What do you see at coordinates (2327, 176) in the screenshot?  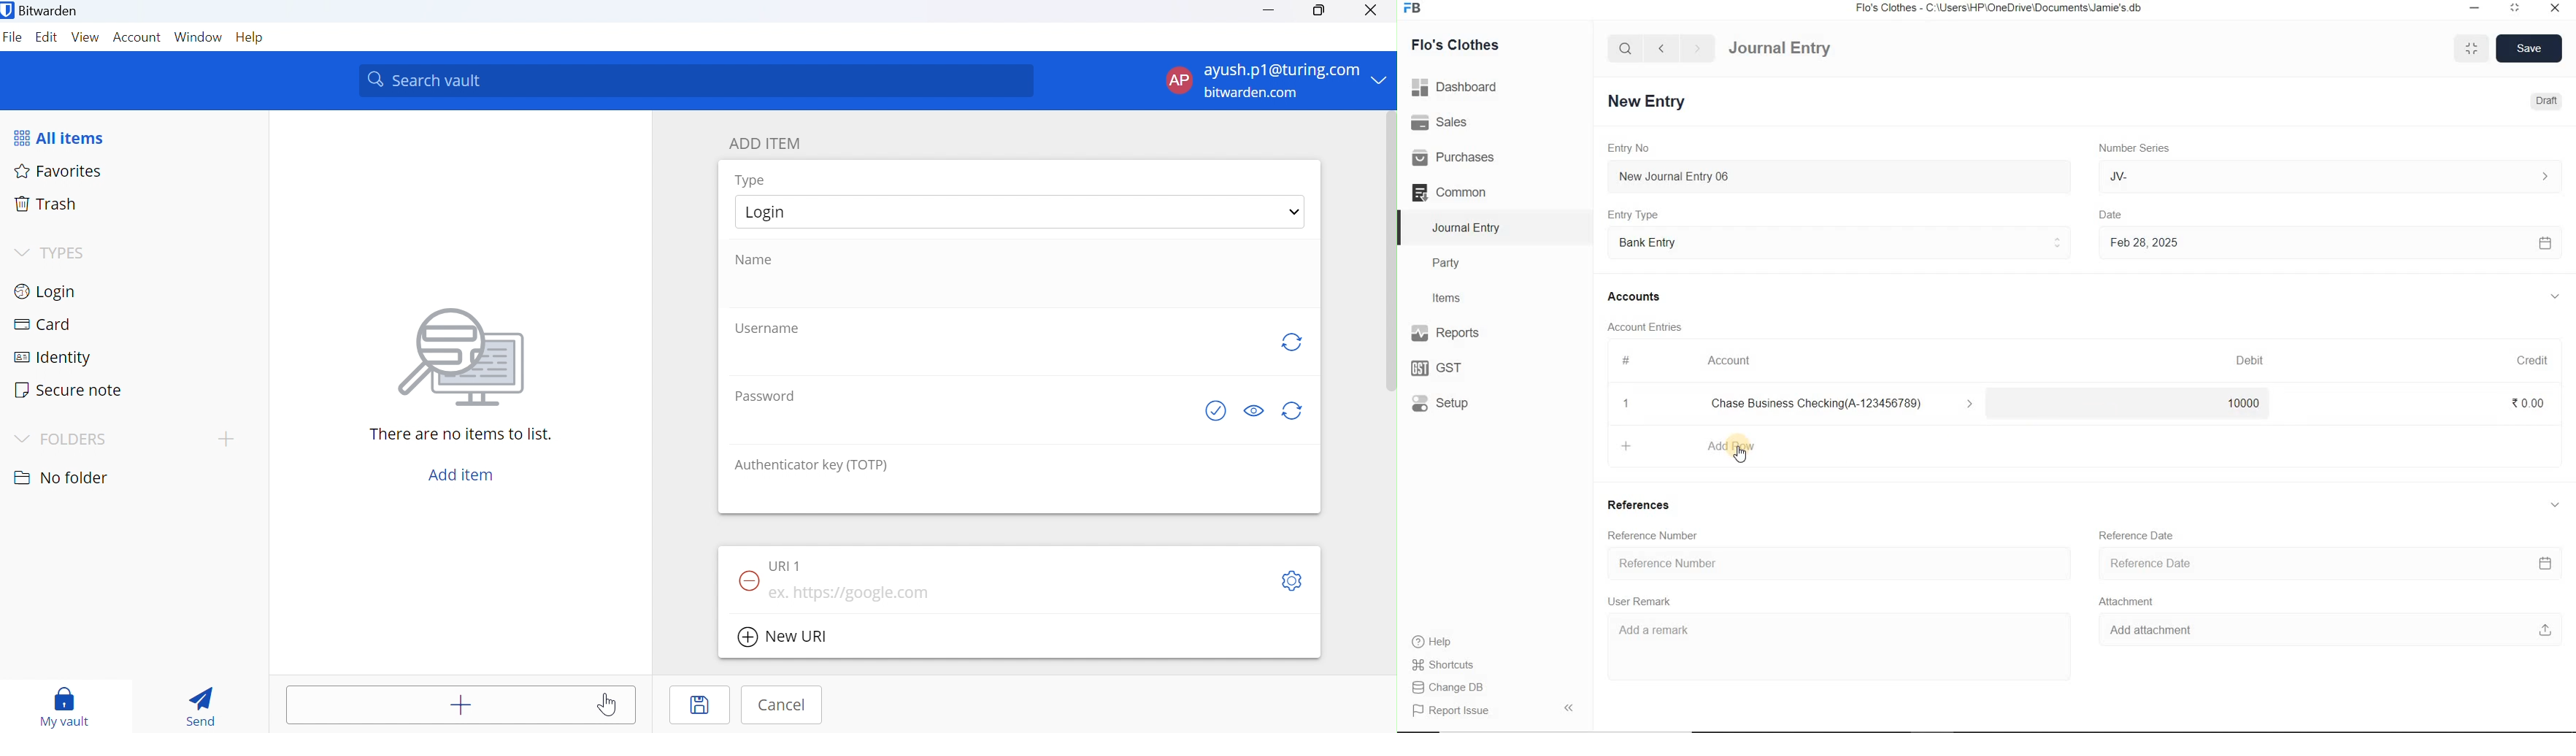 I see `JV` at bounding box center [2327, 176].